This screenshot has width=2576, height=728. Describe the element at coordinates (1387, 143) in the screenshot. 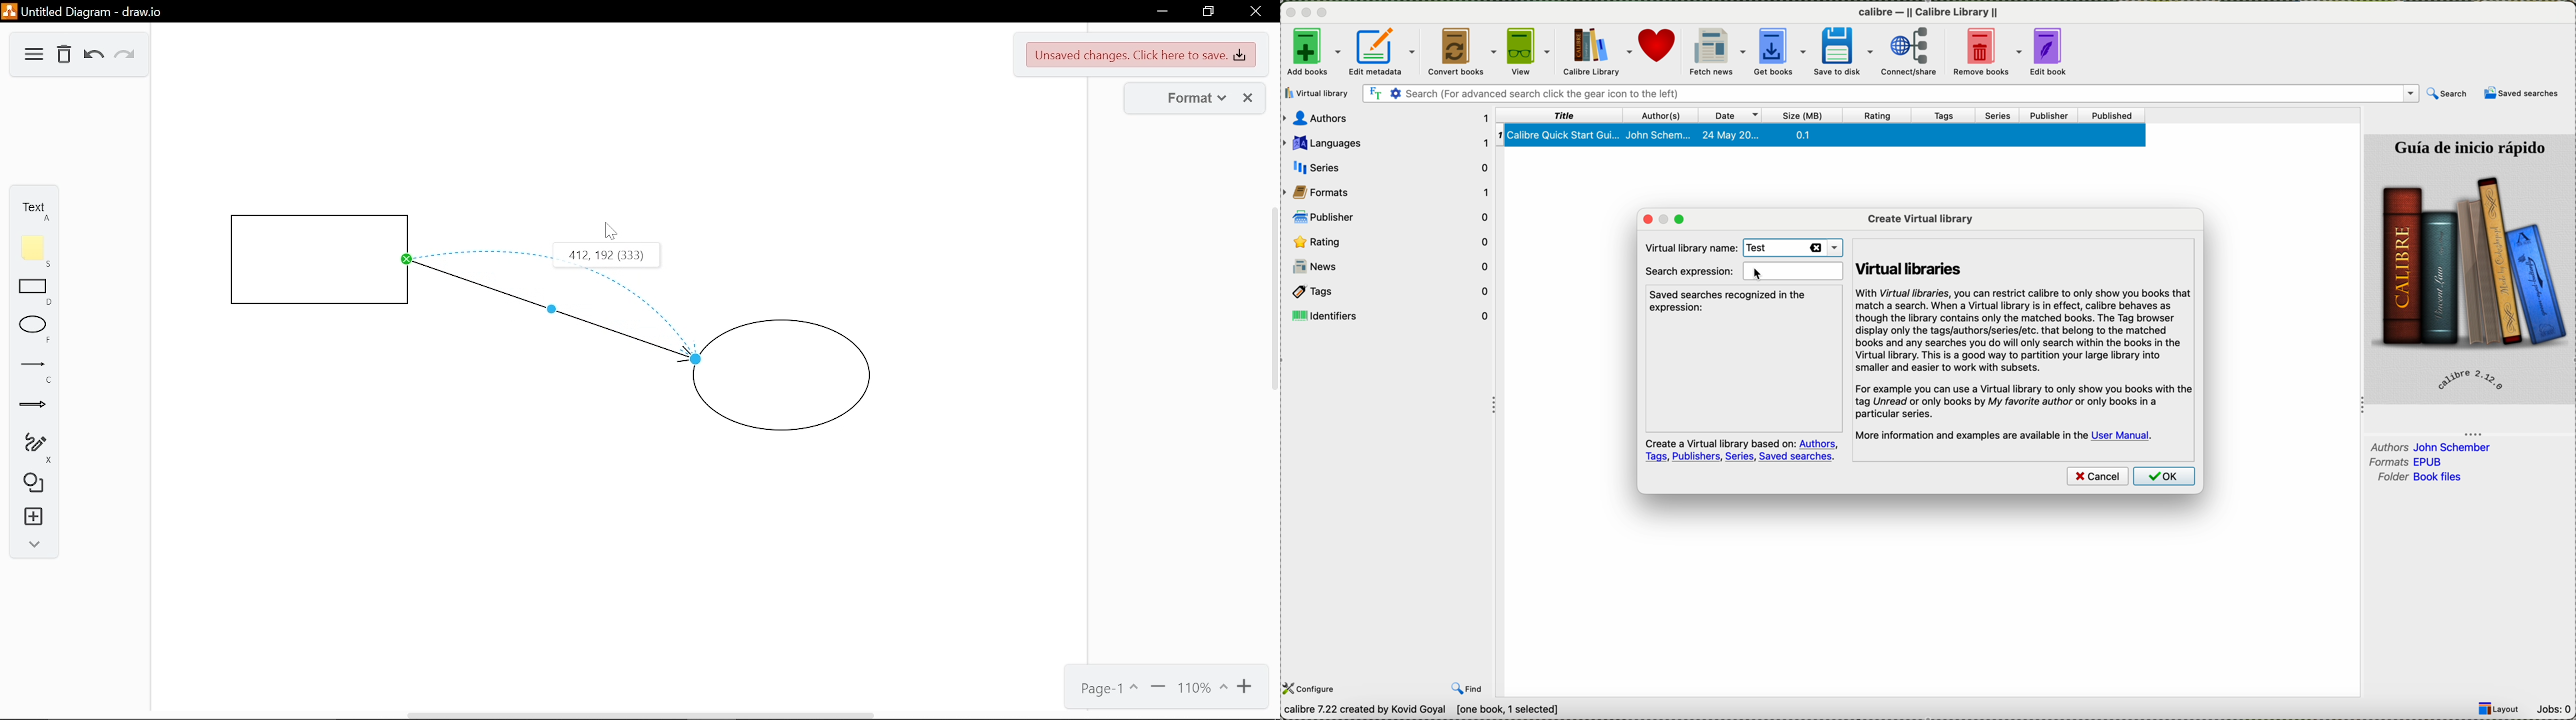

I see `languages` at that location.